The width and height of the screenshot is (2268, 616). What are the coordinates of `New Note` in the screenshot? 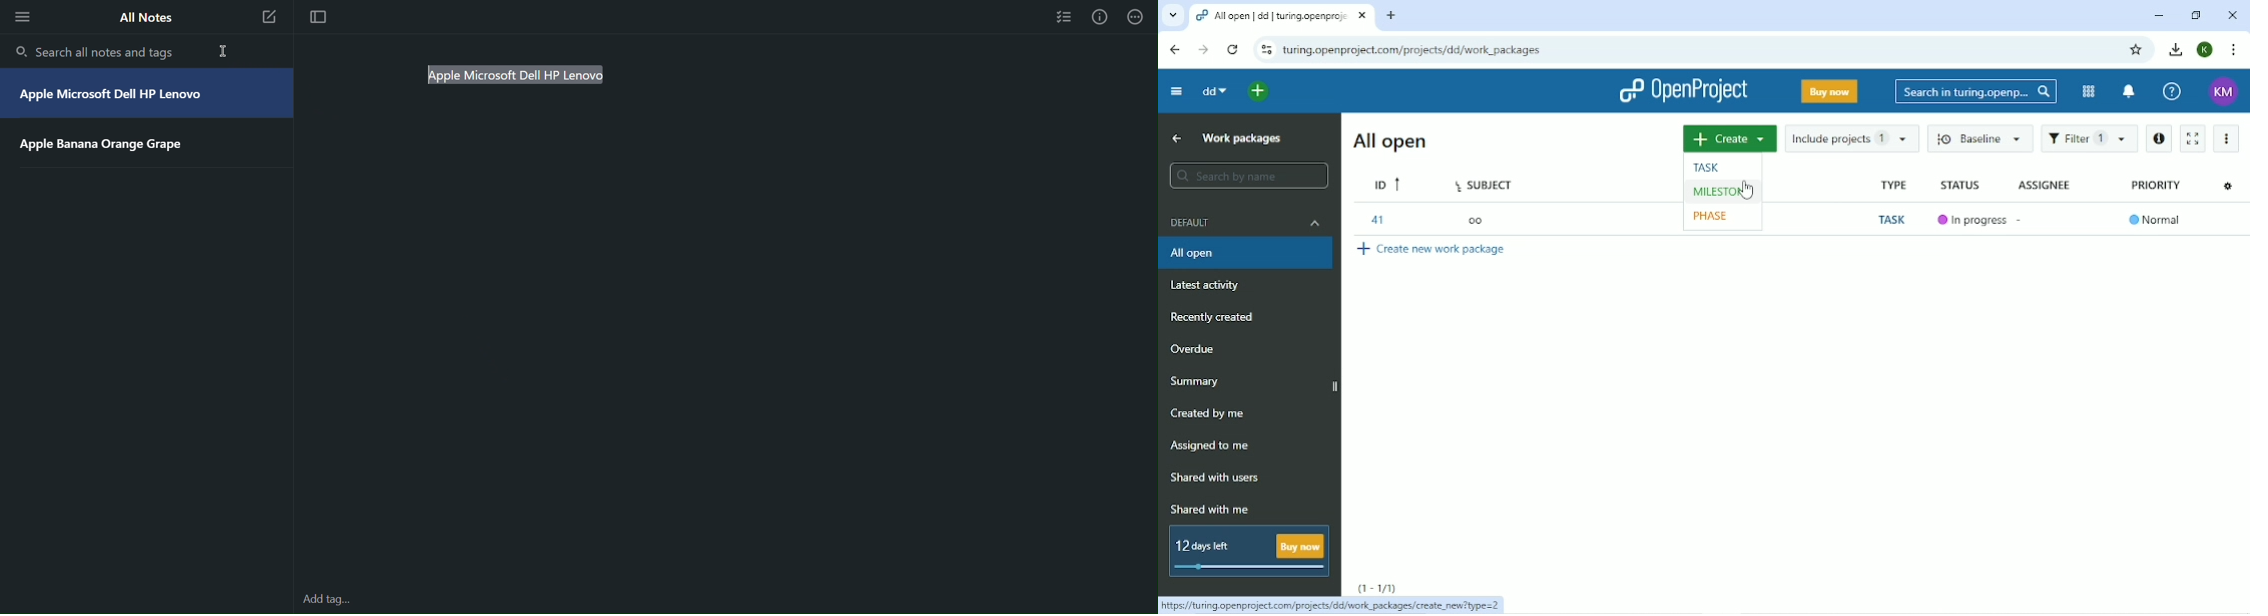 It's located at (269, 17).